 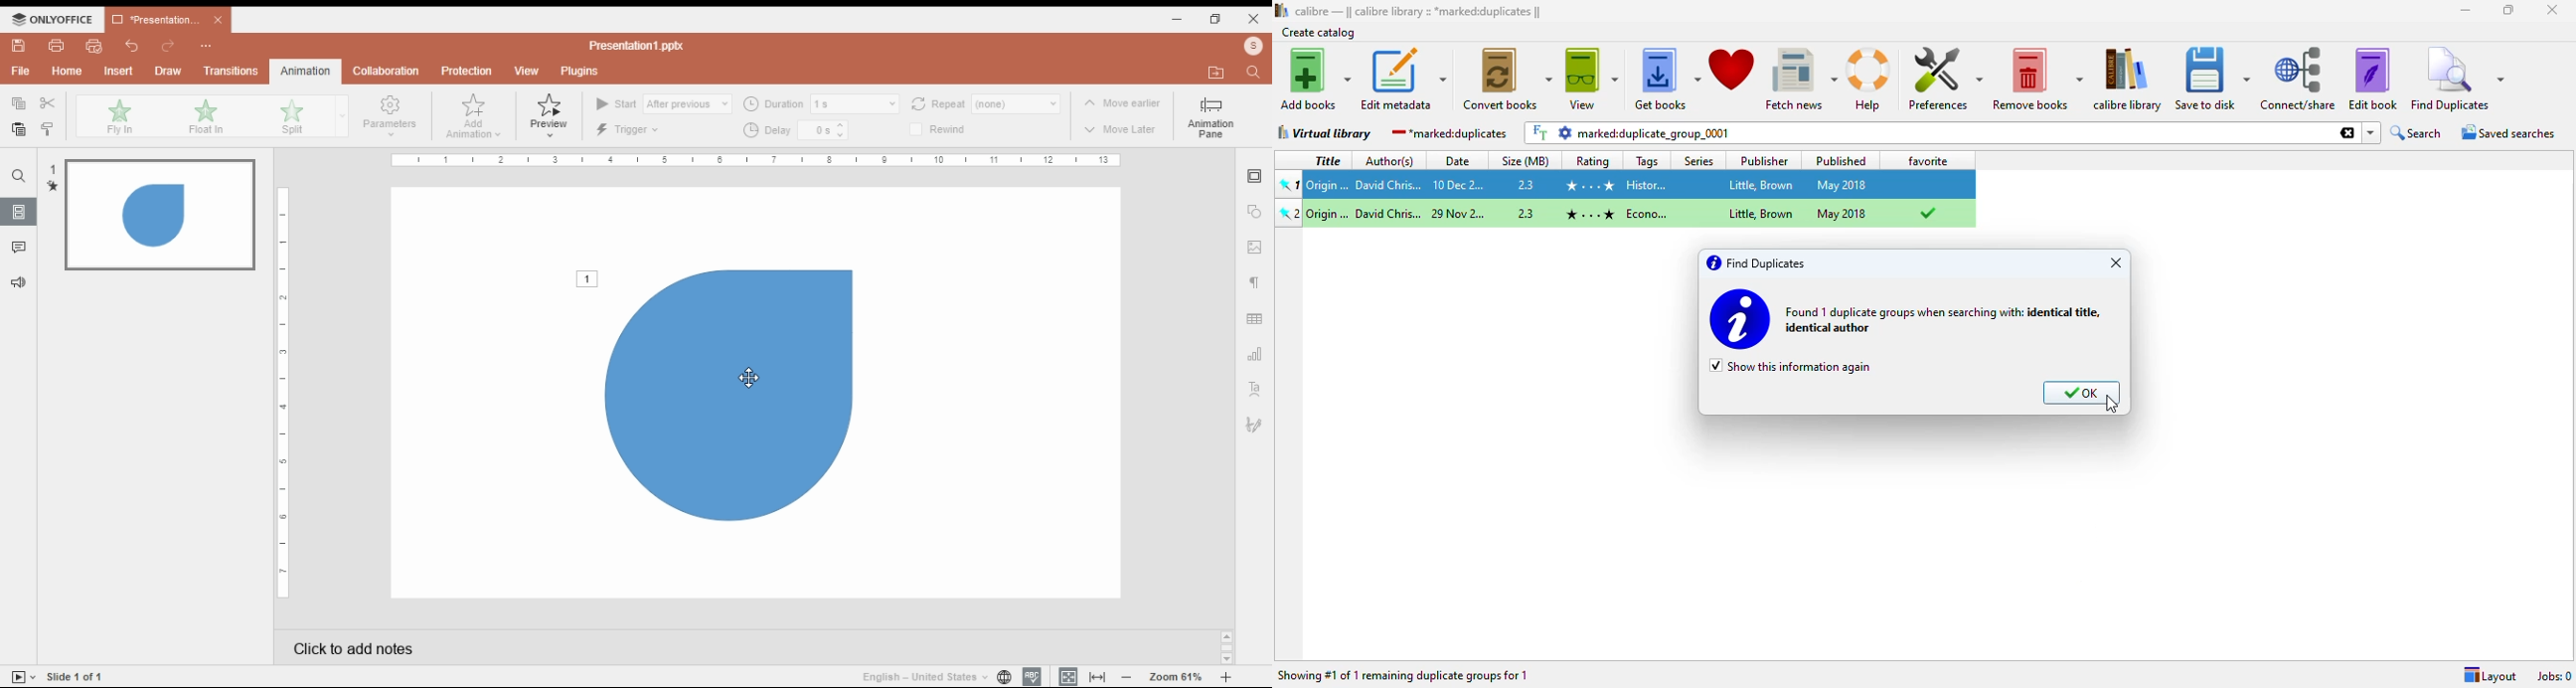 I want to click on text art settings, so click(x=1254, y=390).